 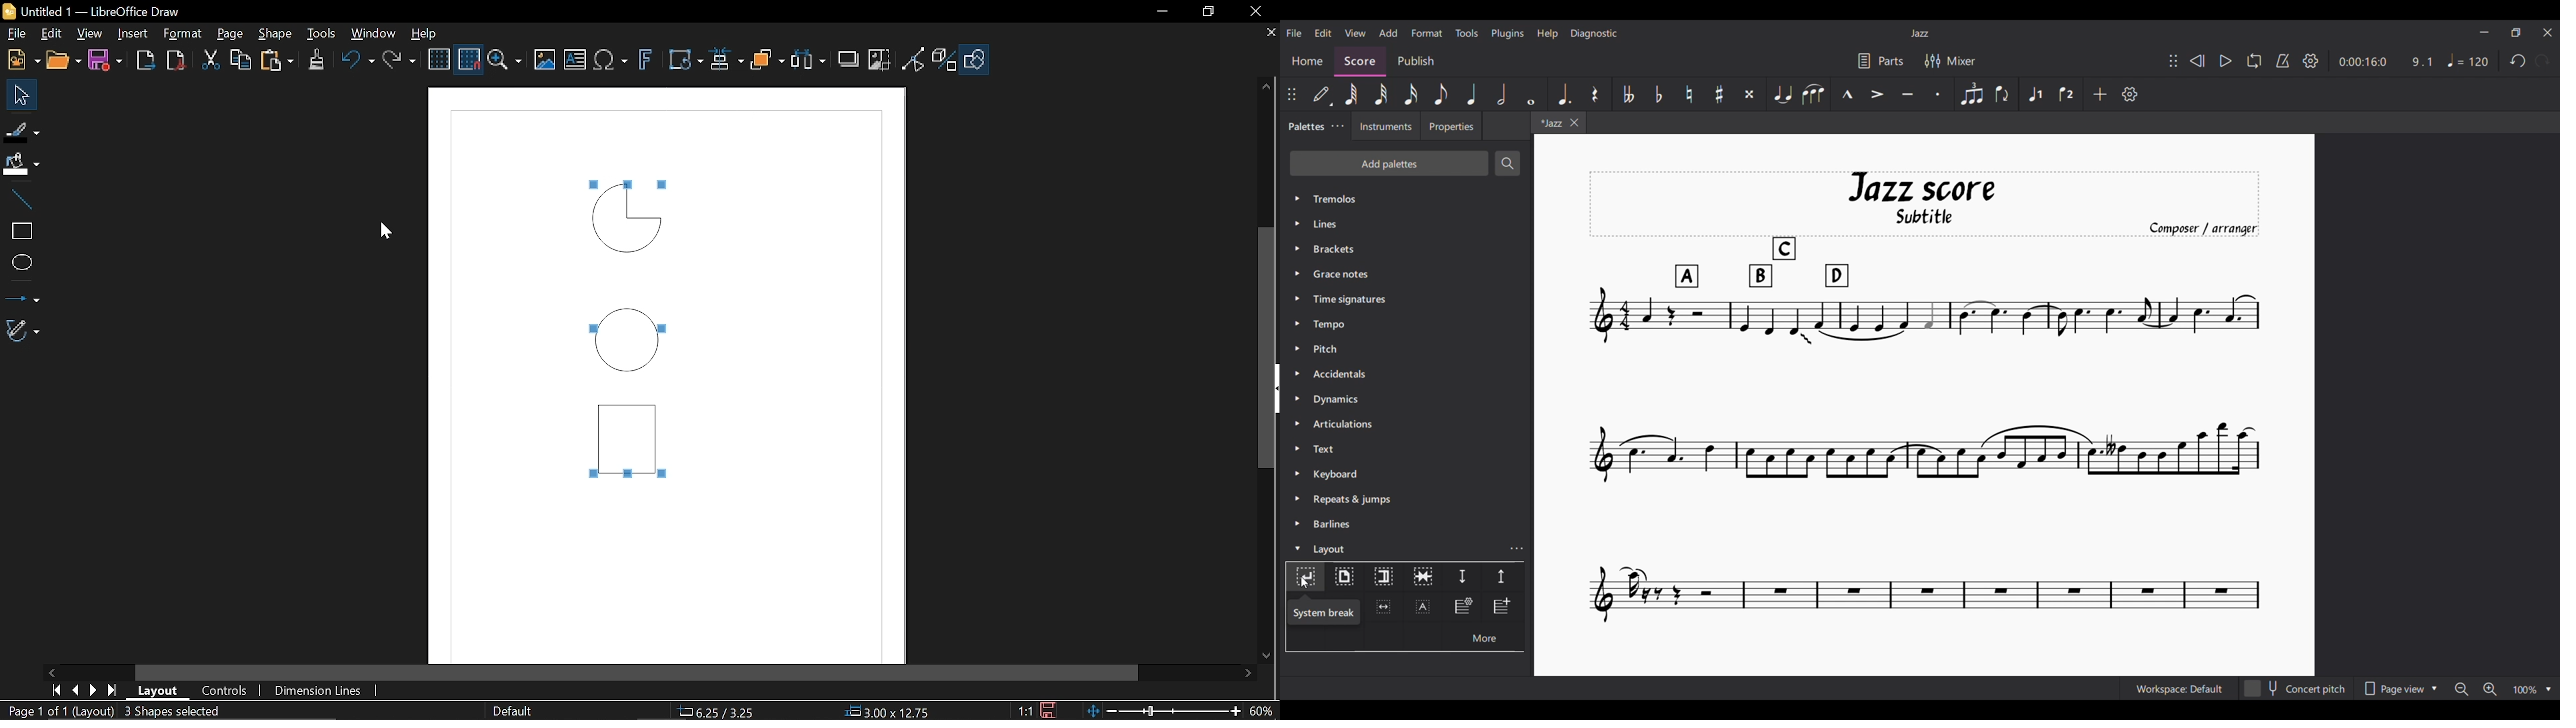 What do you see at coordinates (172, 710) in the screenshot?
I see `3 Shapes selected` at bounding box center [172, 710].